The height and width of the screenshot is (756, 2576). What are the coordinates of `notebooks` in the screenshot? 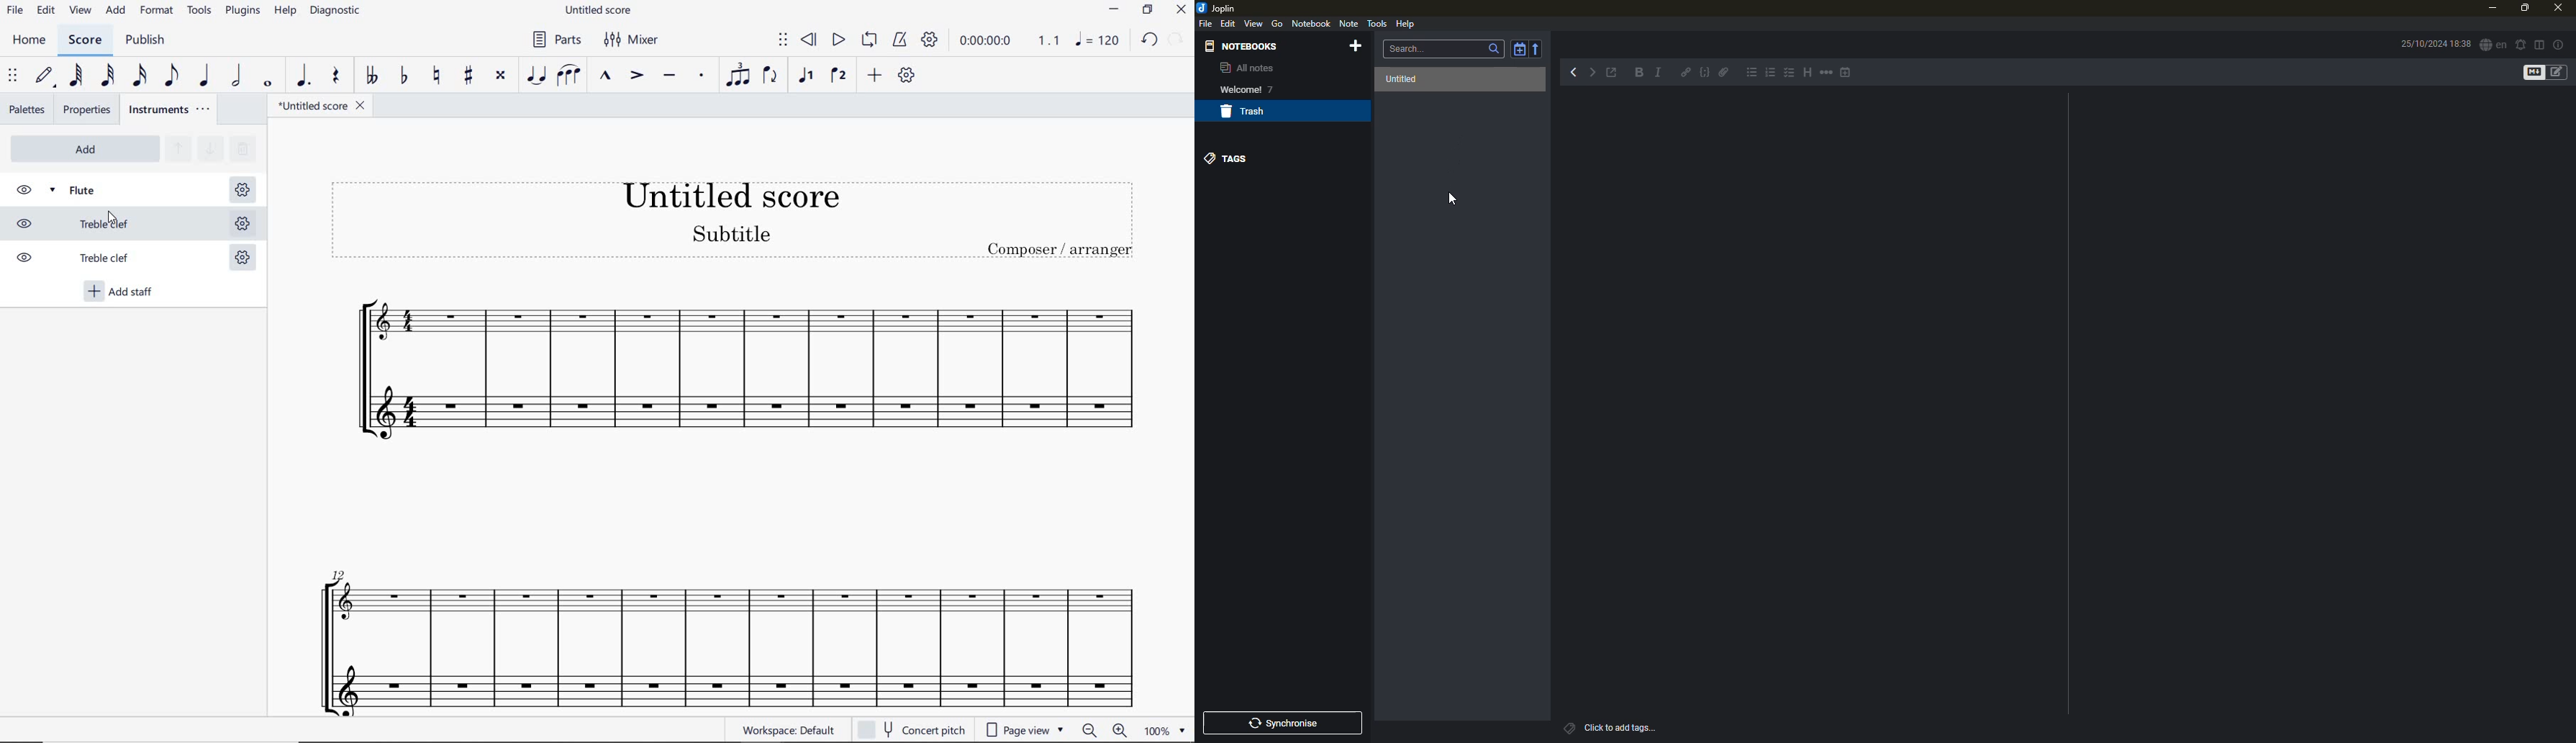 It's located at (1244, 45).